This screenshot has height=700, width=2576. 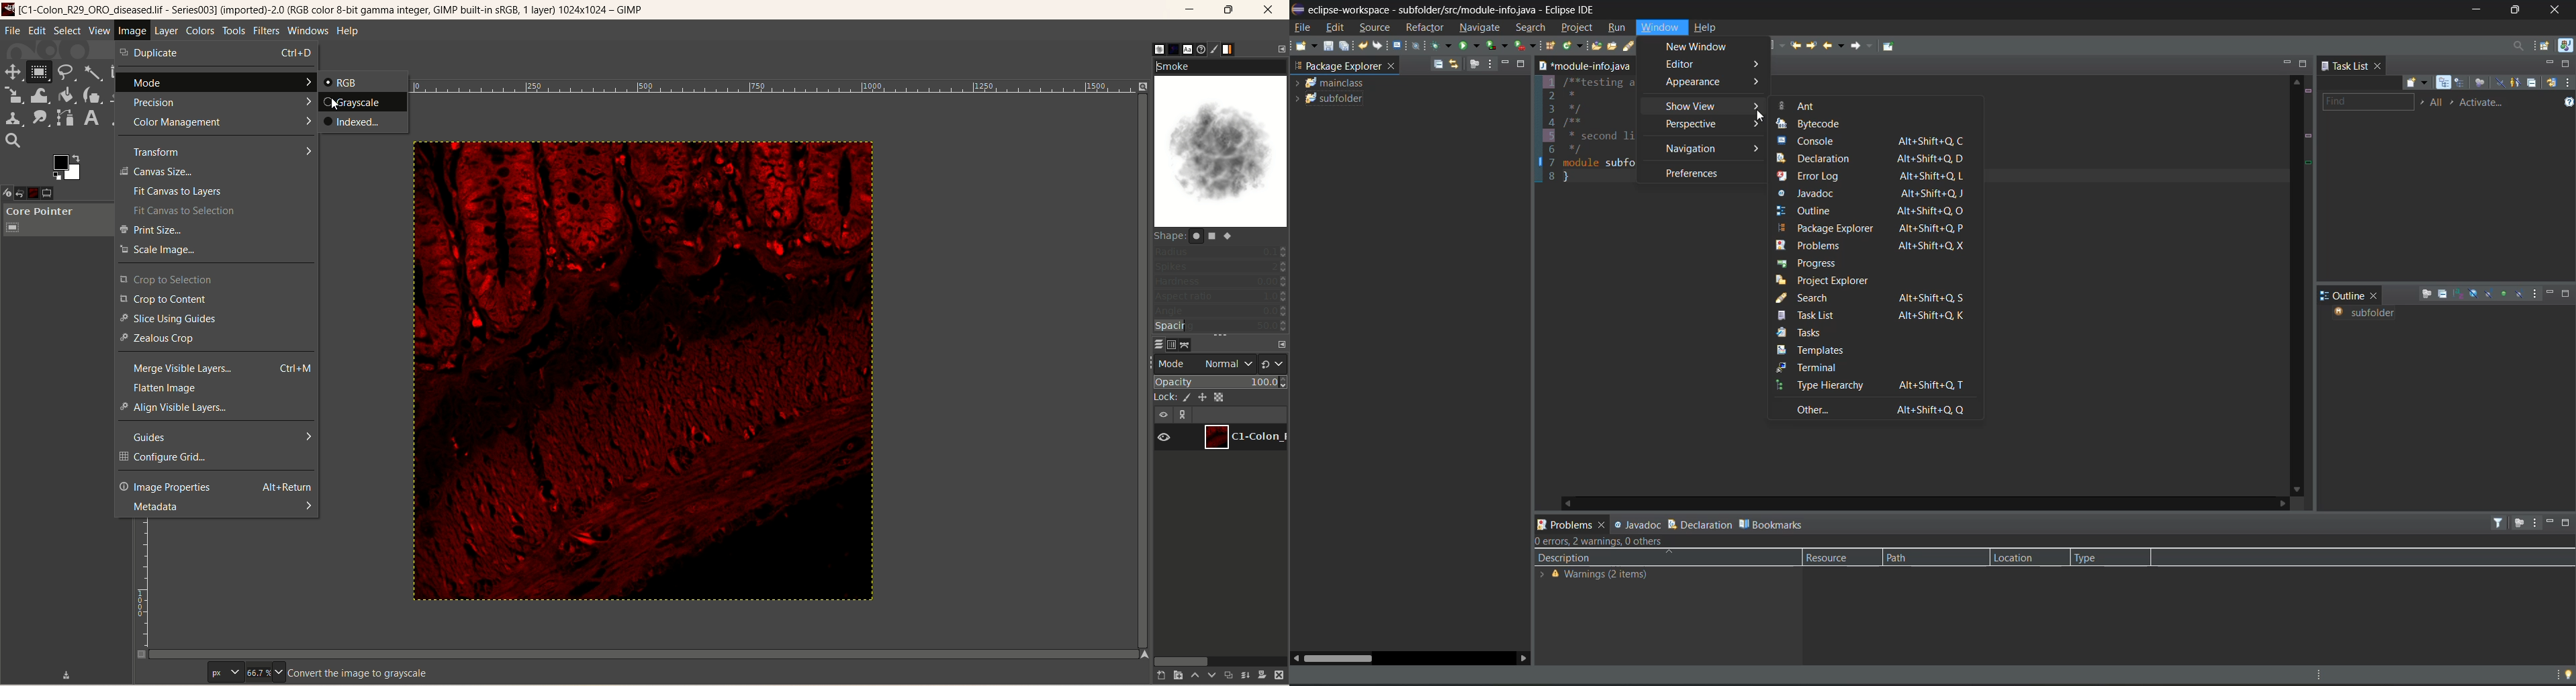 I want to click on visibility, so click(x=1165, y=438).